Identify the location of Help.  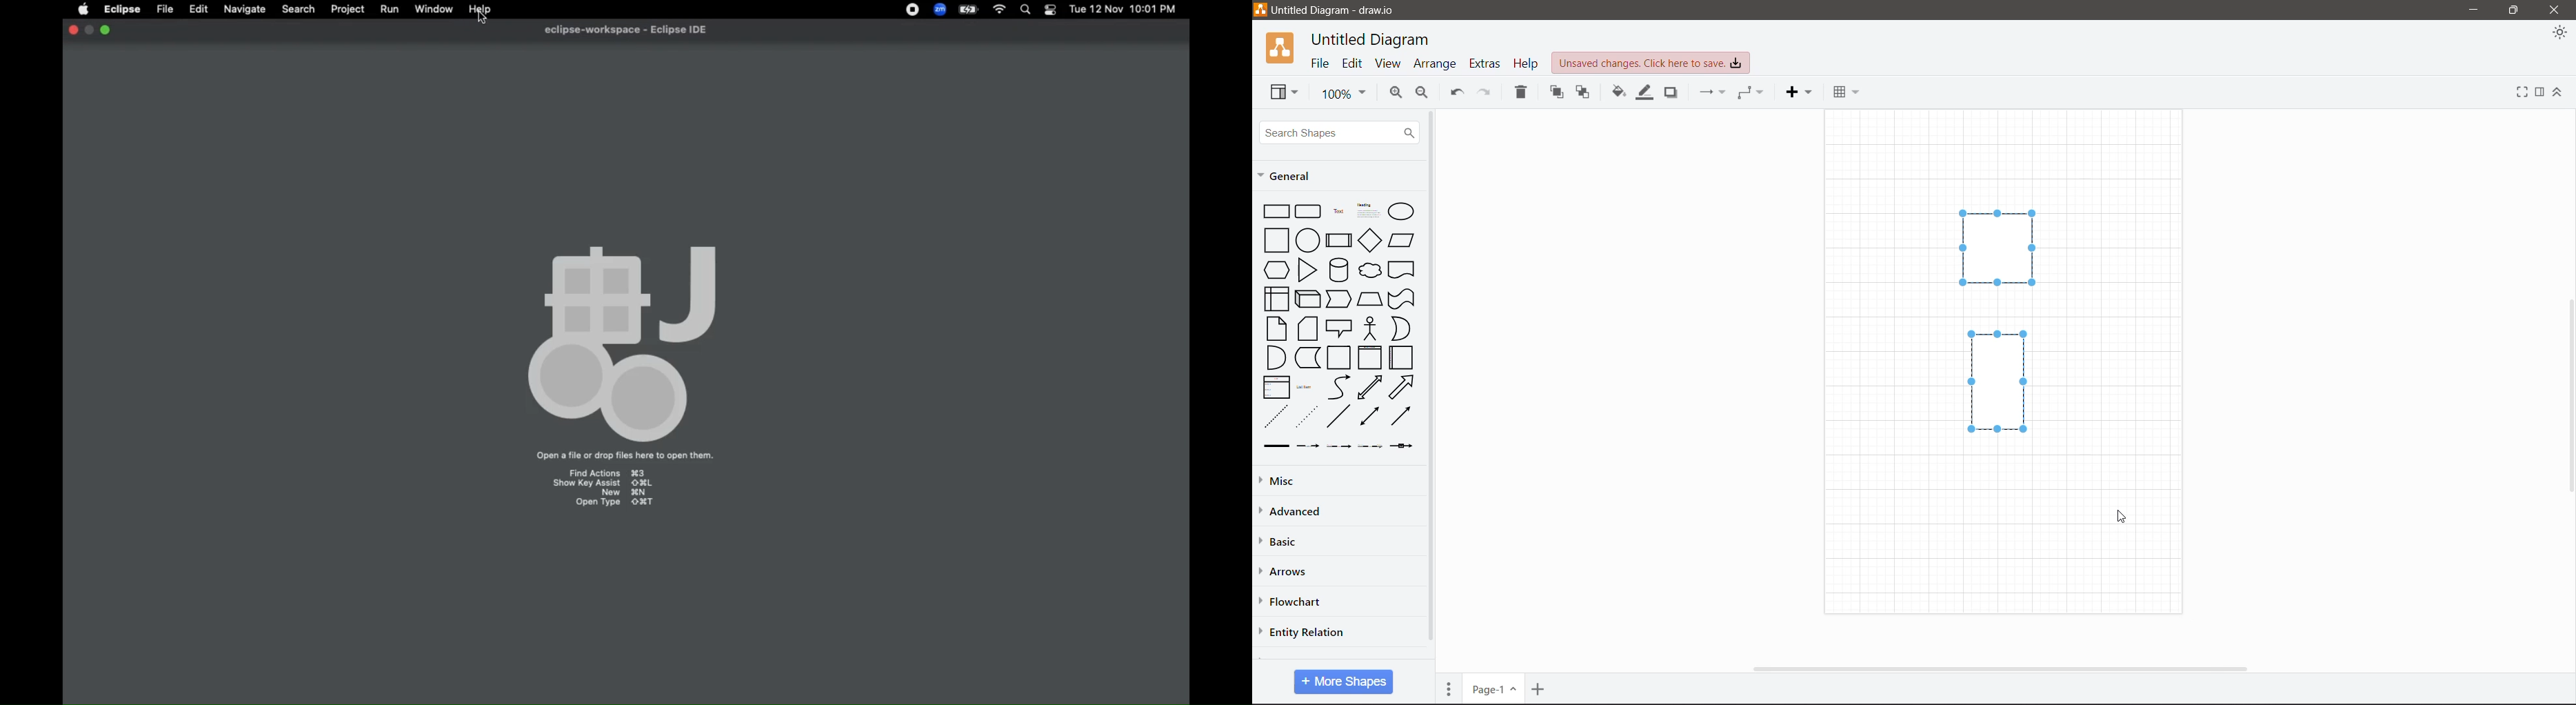
(1525, 62).